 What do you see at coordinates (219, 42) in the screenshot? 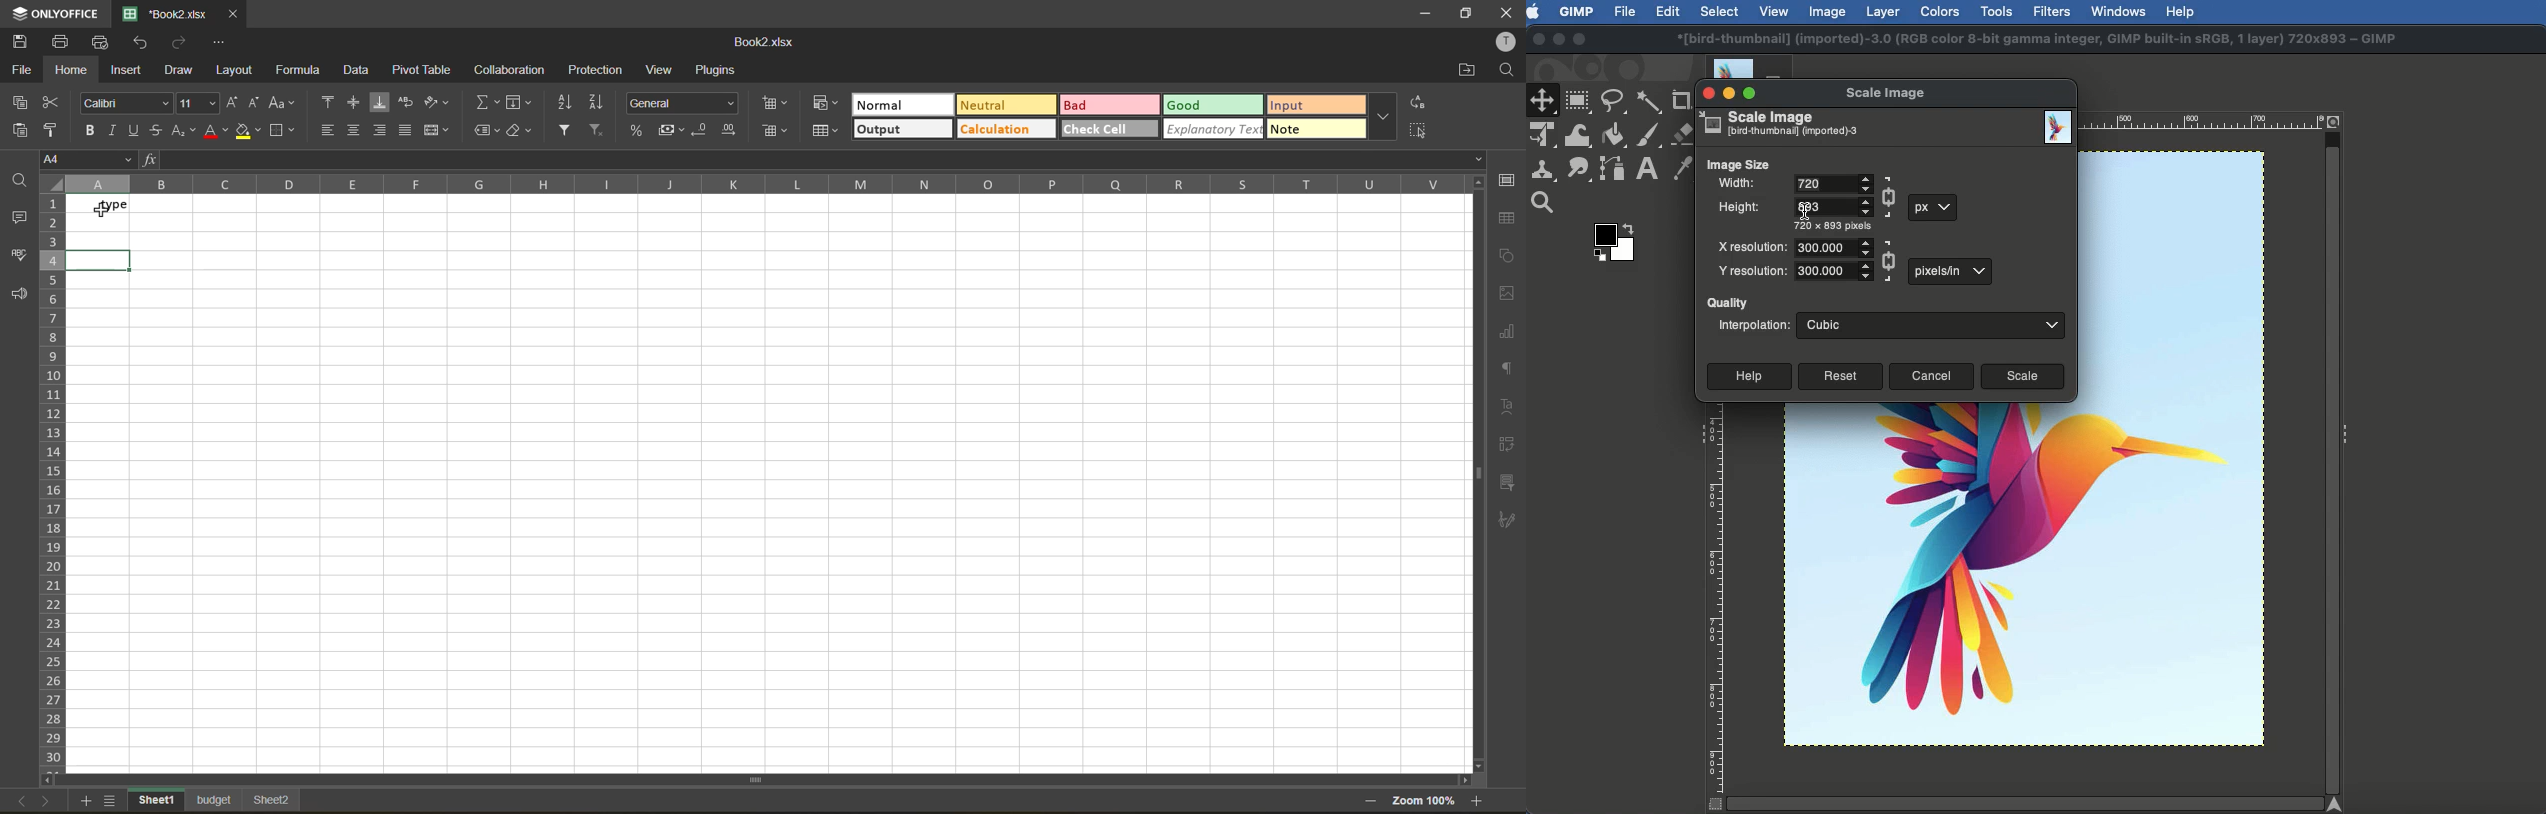
I see `customize quick access toolbar` at bounding box center [219, 42].